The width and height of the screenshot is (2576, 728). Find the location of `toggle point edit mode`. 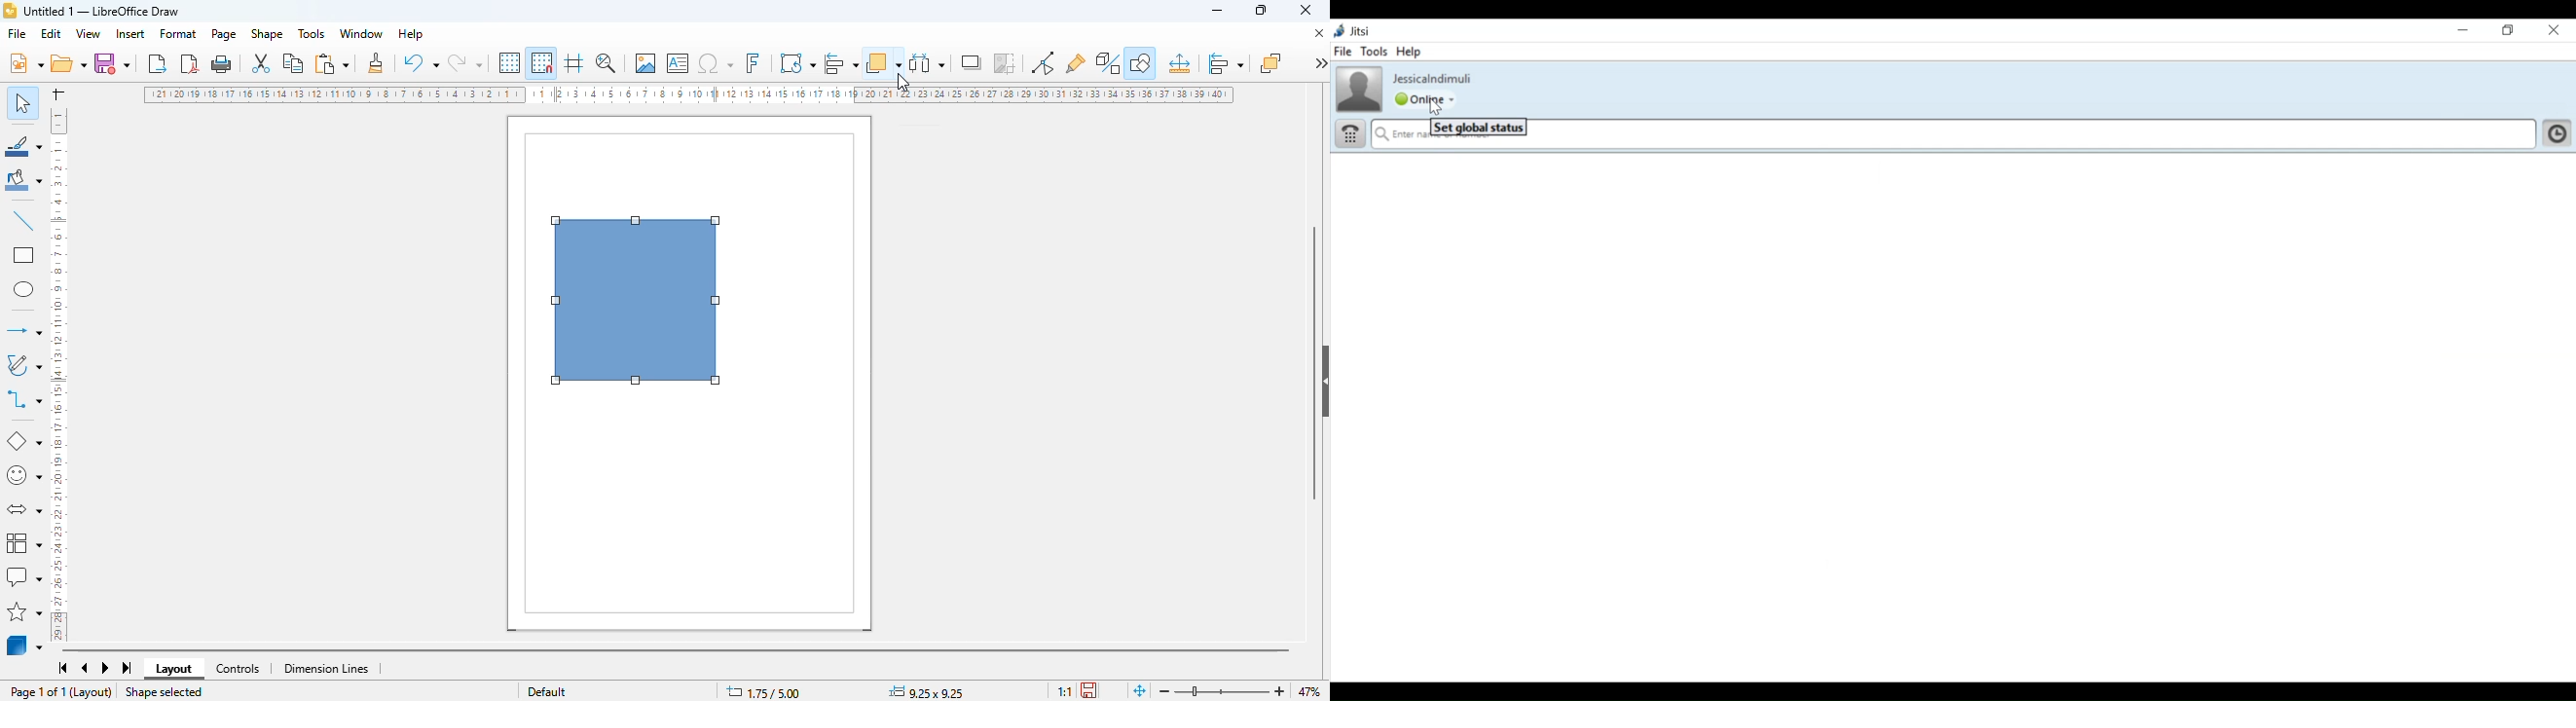

toggle point edit mode is located at coordinates (1043, 63).